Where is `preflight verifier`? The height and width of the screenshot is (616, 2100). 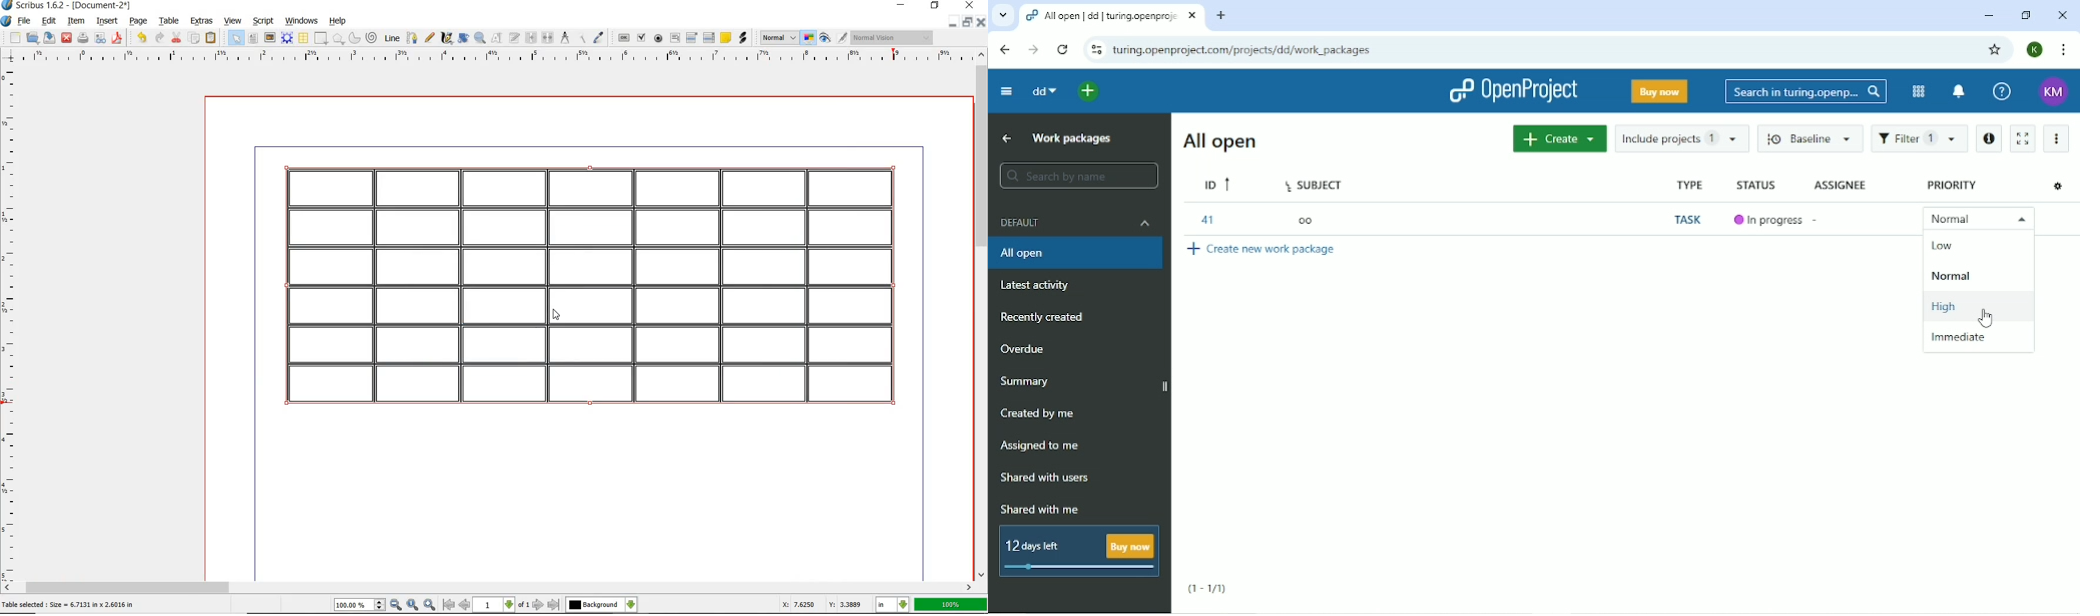 preflight verifier is located at coordinates (101, 39).